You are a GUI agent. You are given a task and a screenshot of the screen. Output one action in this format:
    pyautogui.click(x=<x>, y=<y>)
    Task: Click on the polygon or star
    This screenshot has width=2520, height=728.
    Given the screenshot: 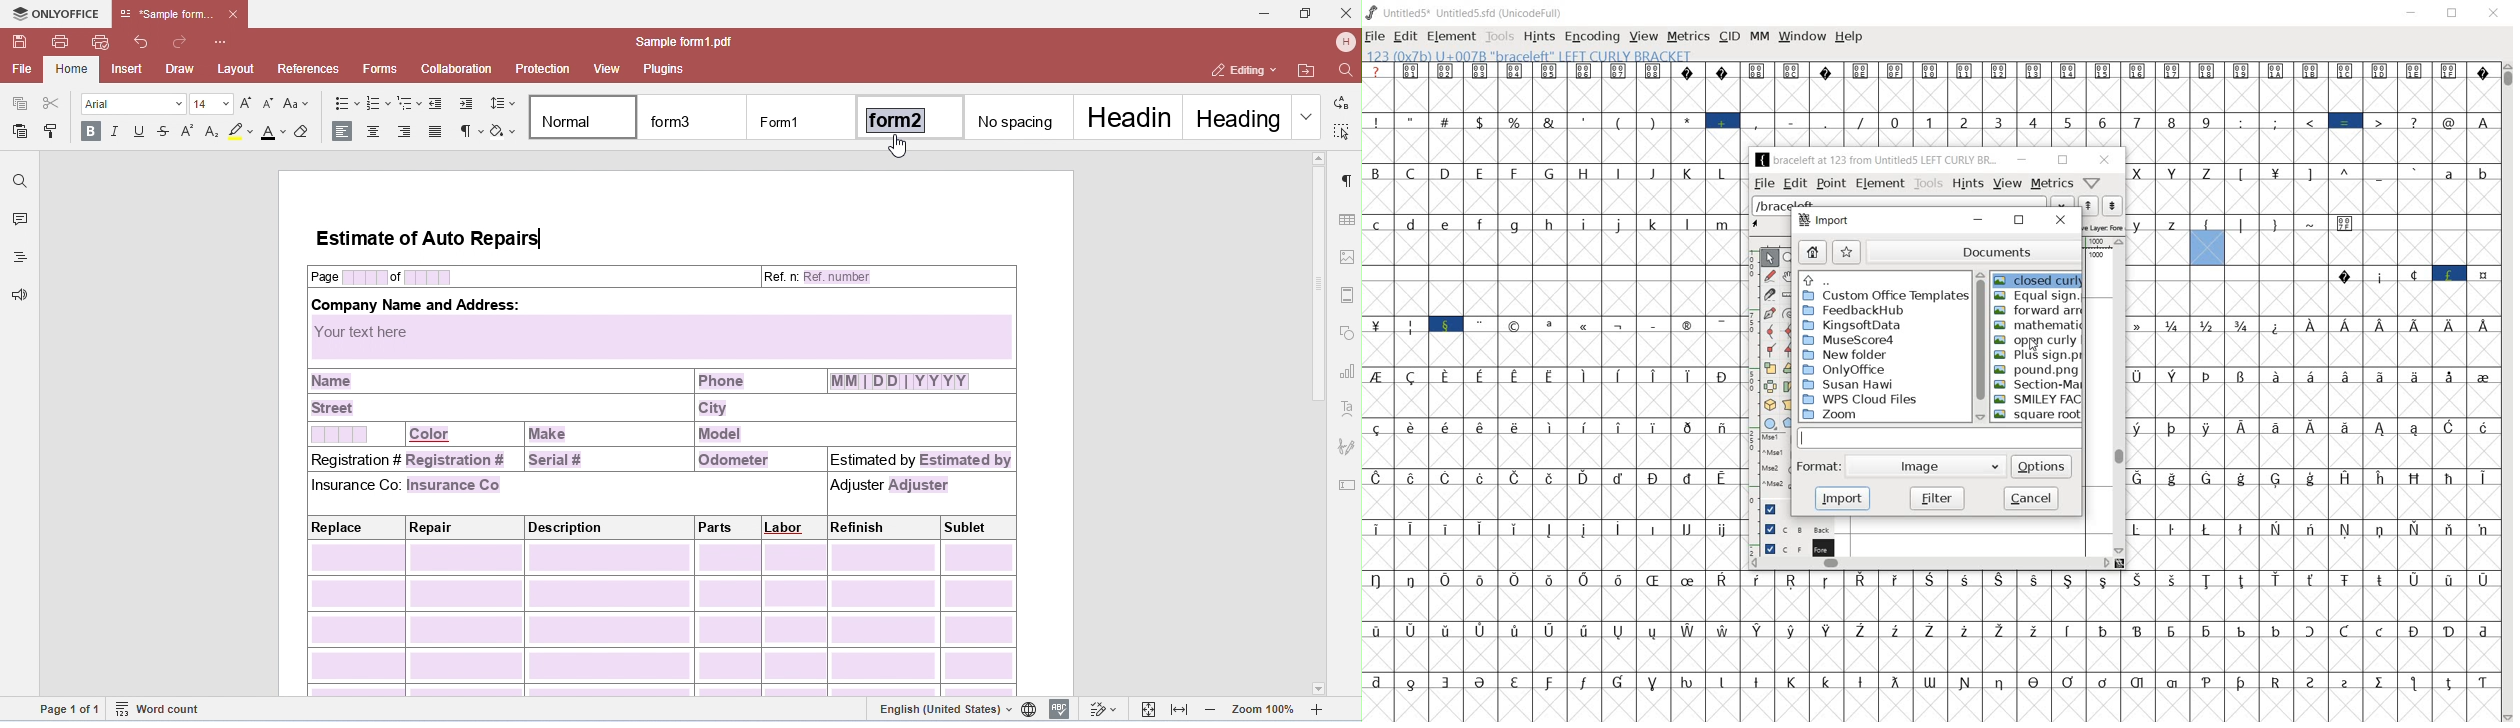 What is the action you would take?
    pyautogui.click(x=1789, y=423)
    